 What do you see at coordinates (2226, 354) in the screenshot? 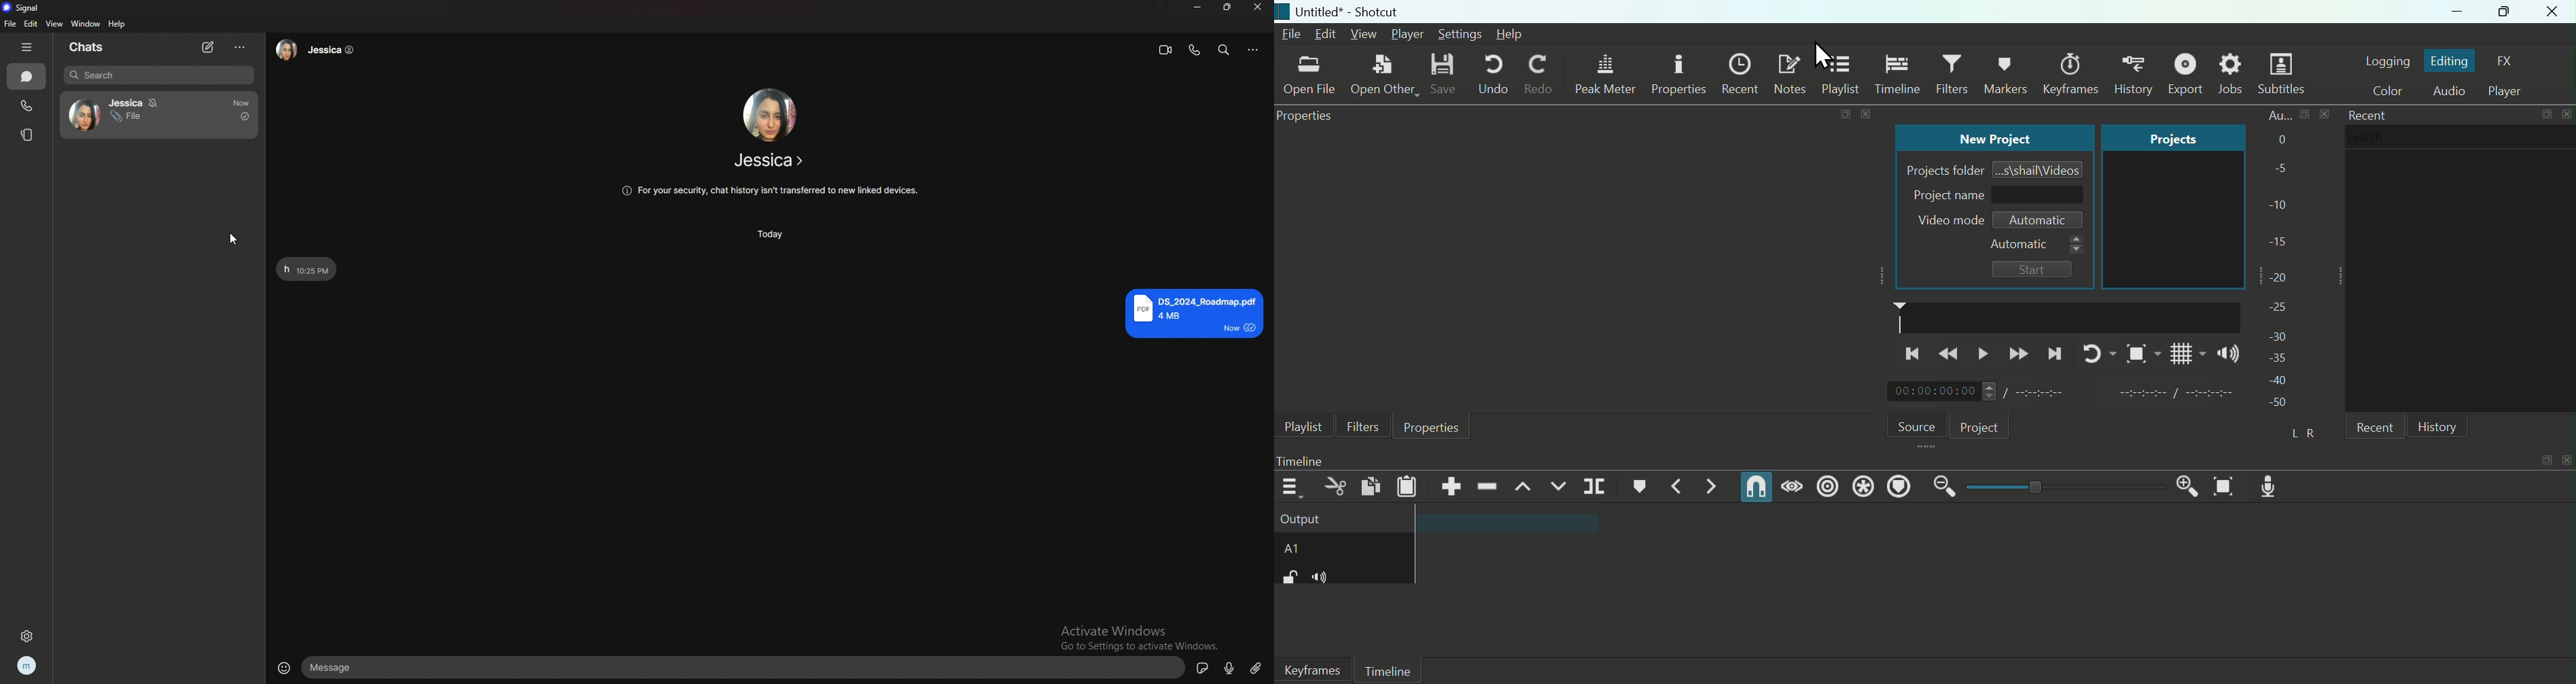
I see `Sound` at bounding box center [2226, 354].